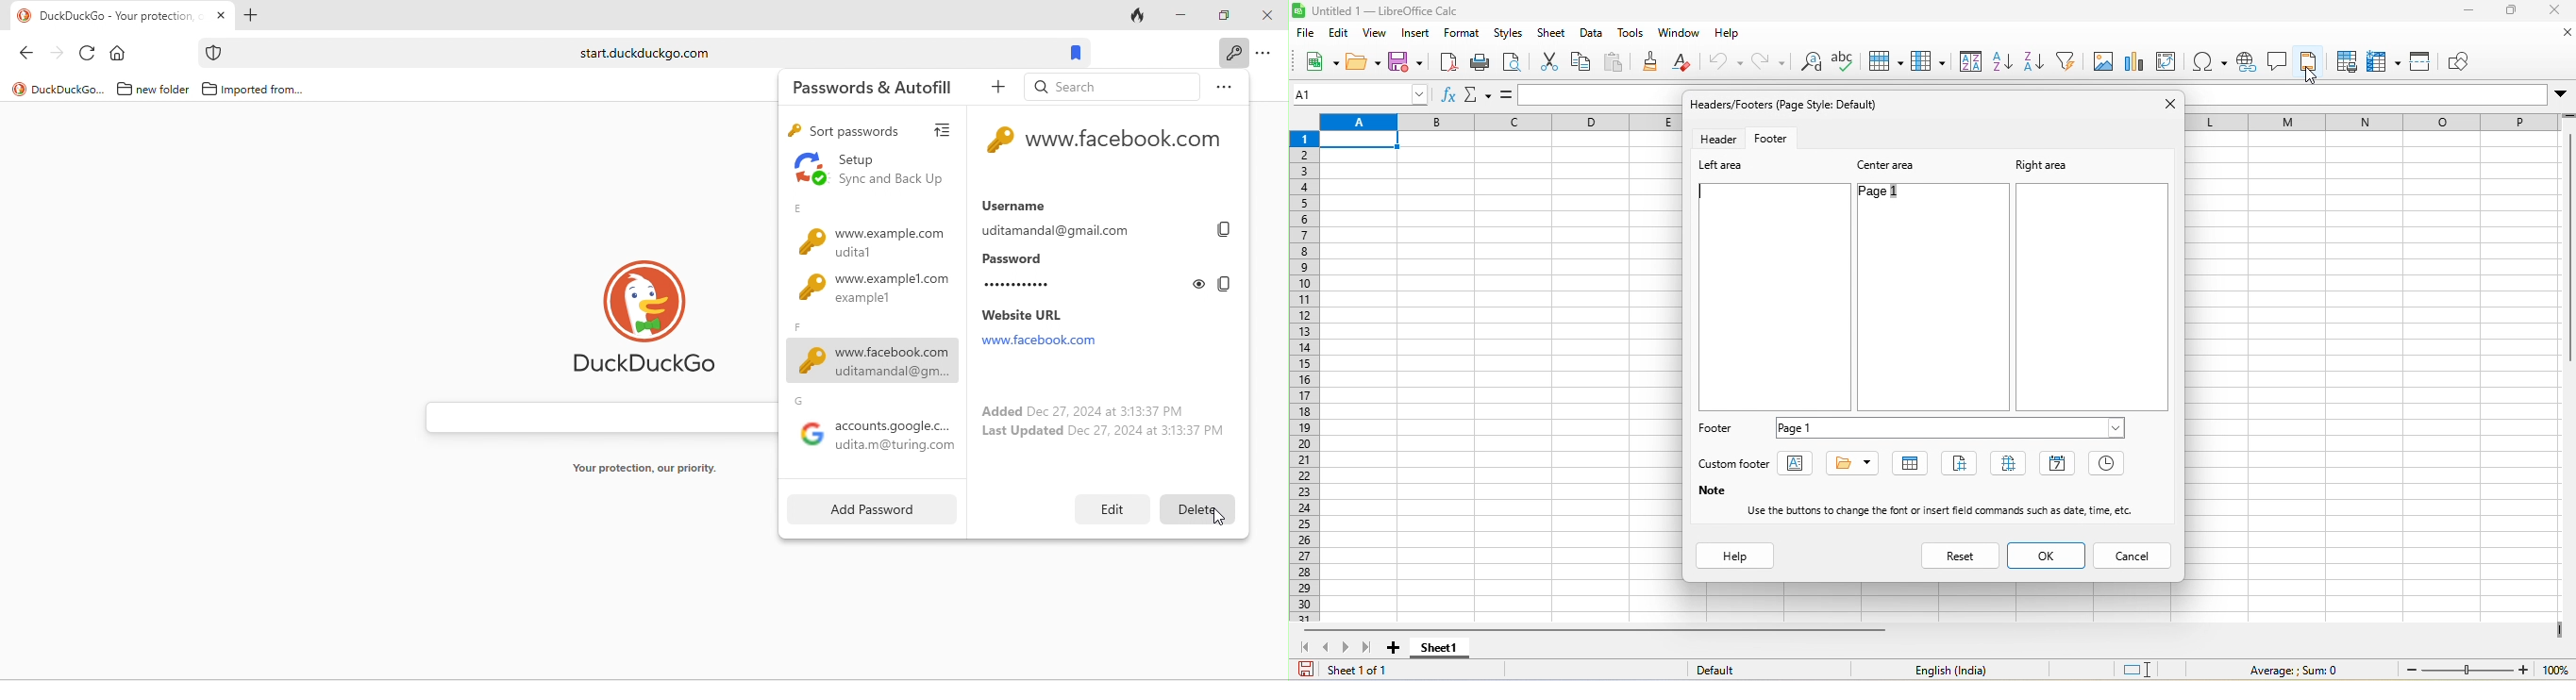  Describe the element at coordinates (1931, 61) in the screenshot. I see `column` at that location.